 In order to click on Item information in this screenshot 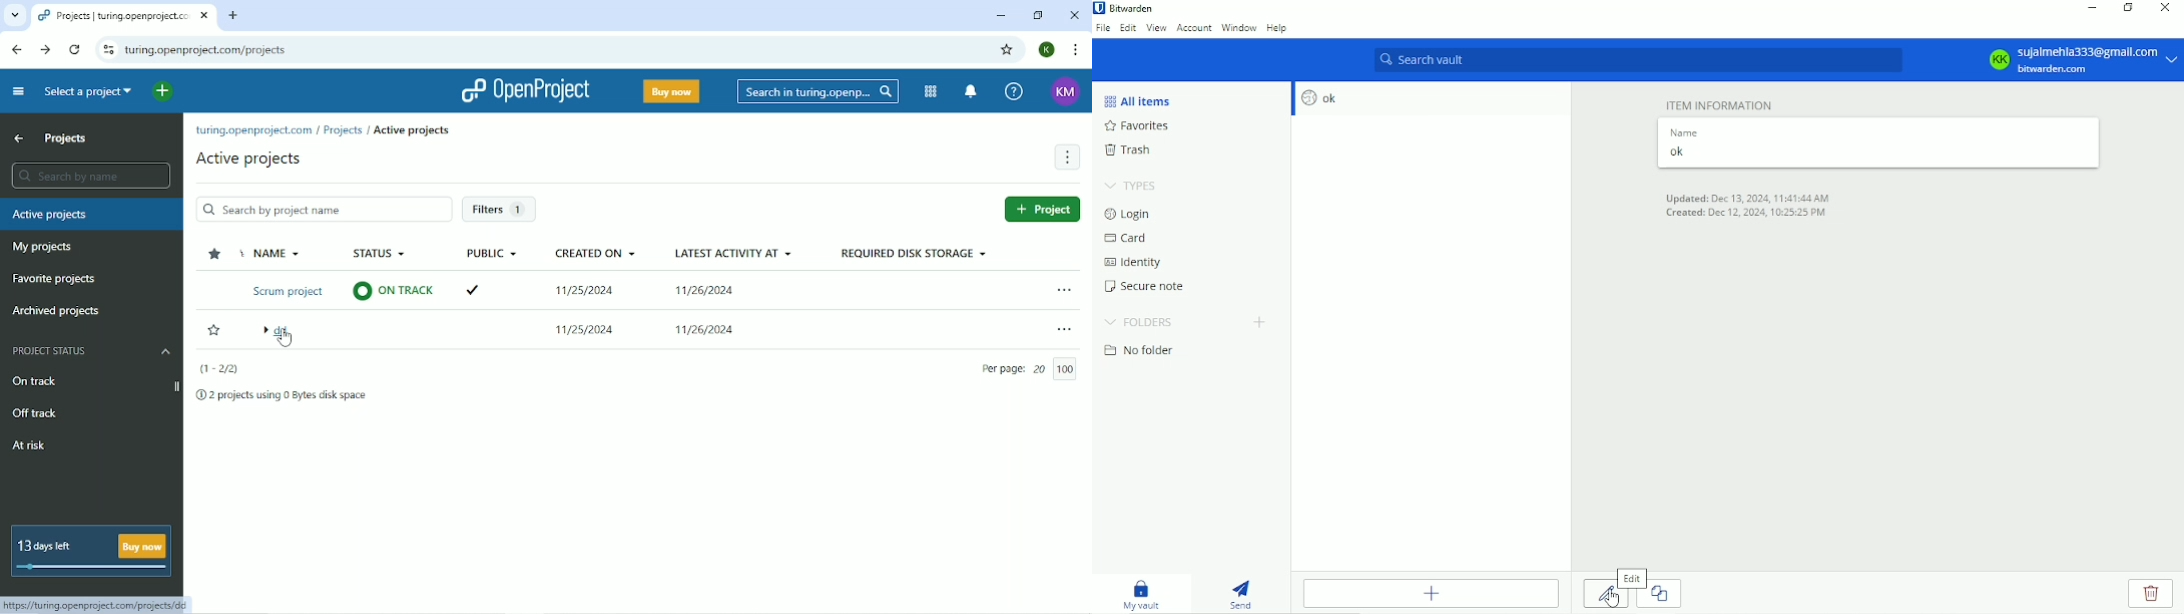, I will do `click(1720, 105)`.